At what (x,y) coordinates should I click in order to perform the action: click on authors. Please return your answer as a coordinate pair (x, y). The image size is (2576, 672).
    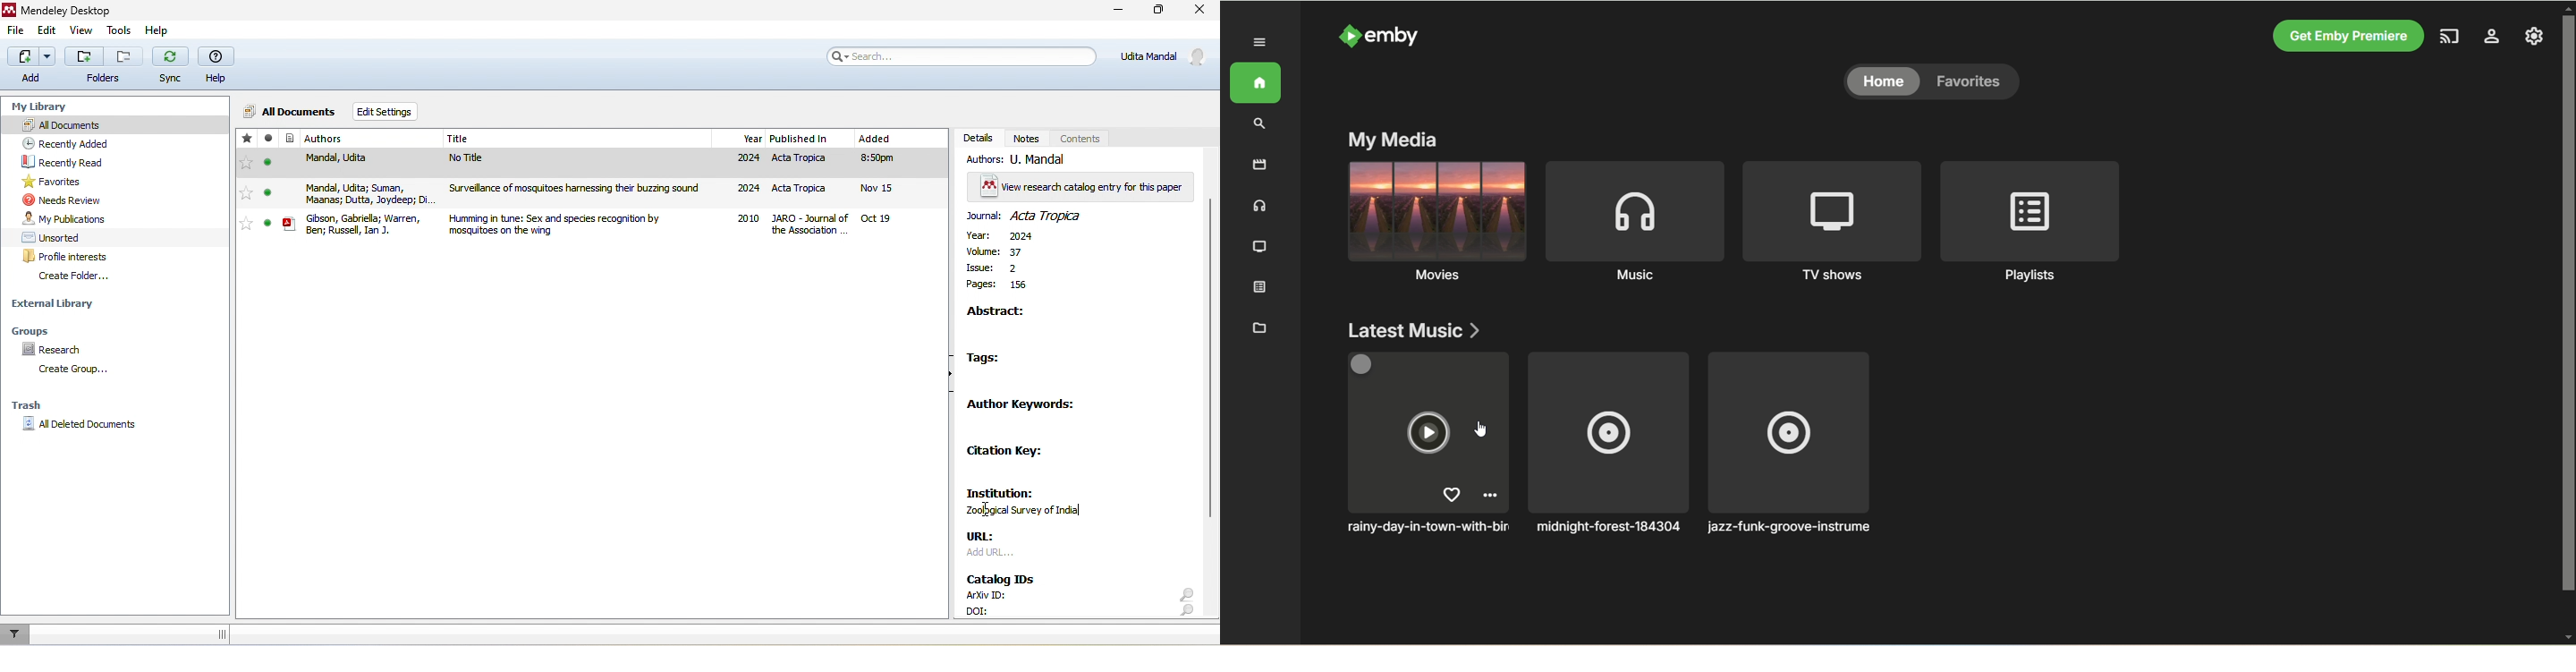
    Looking at the image, I should click on (345, 140).